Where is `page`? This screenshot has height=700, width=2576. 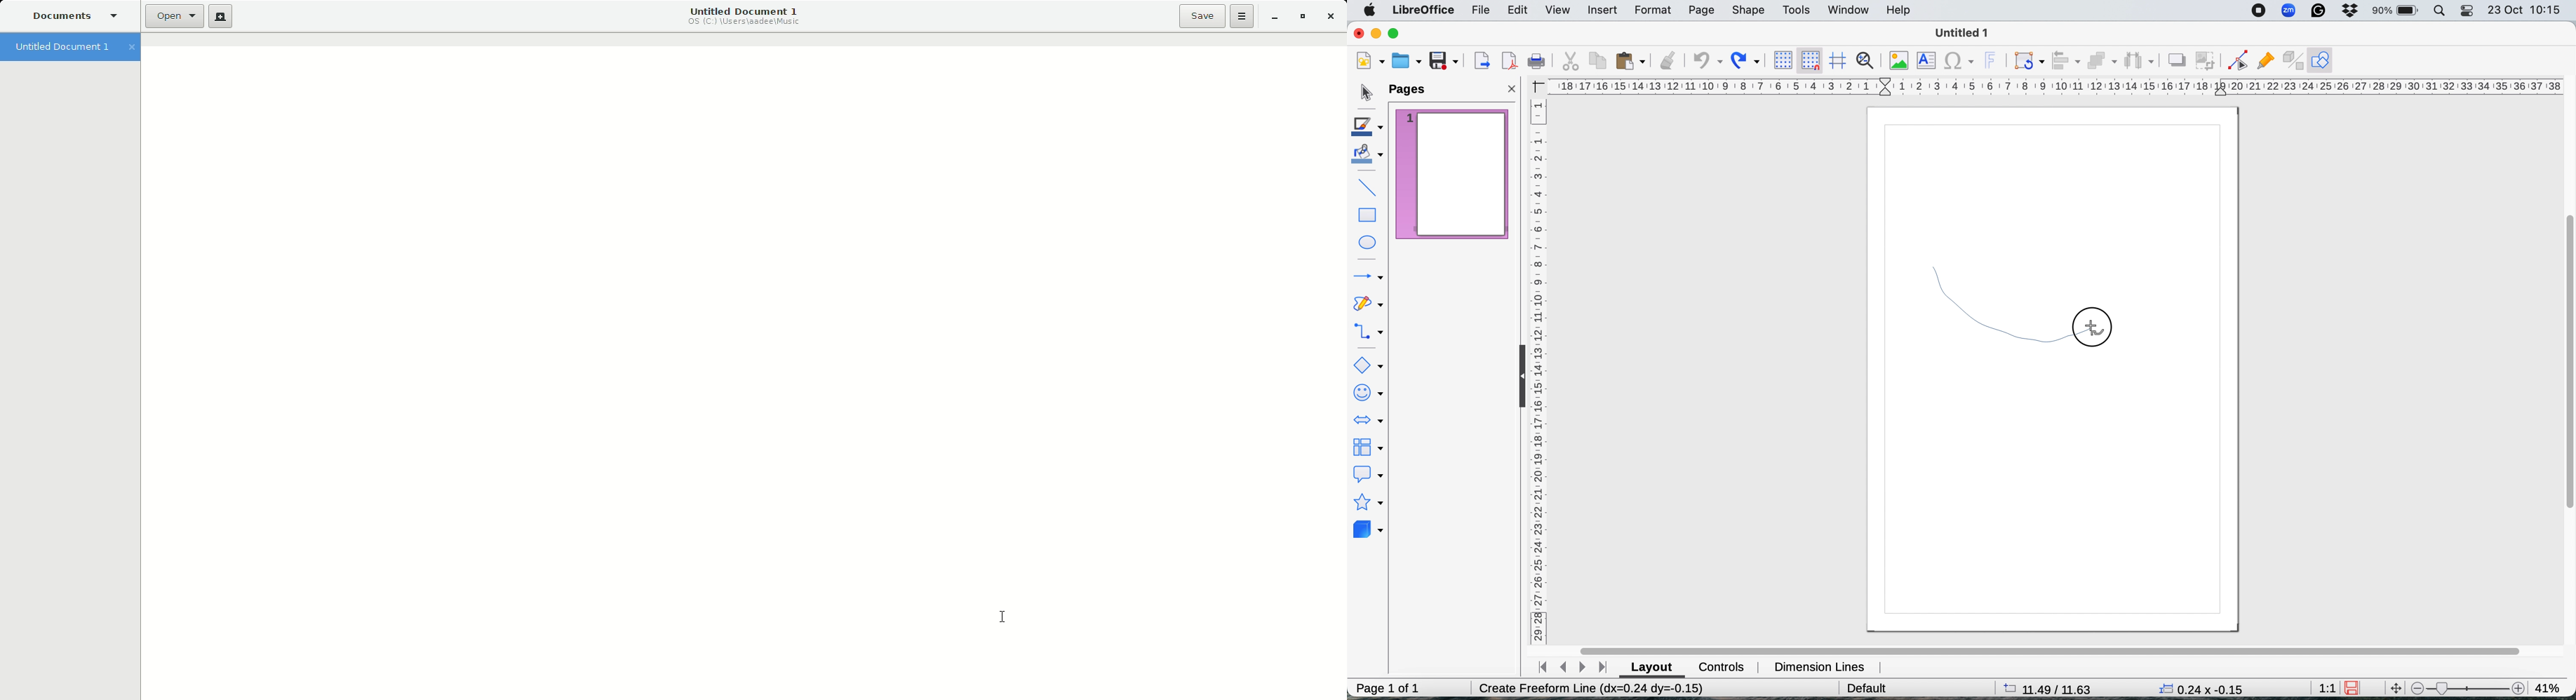
page is located at coordinates (1703, 11).